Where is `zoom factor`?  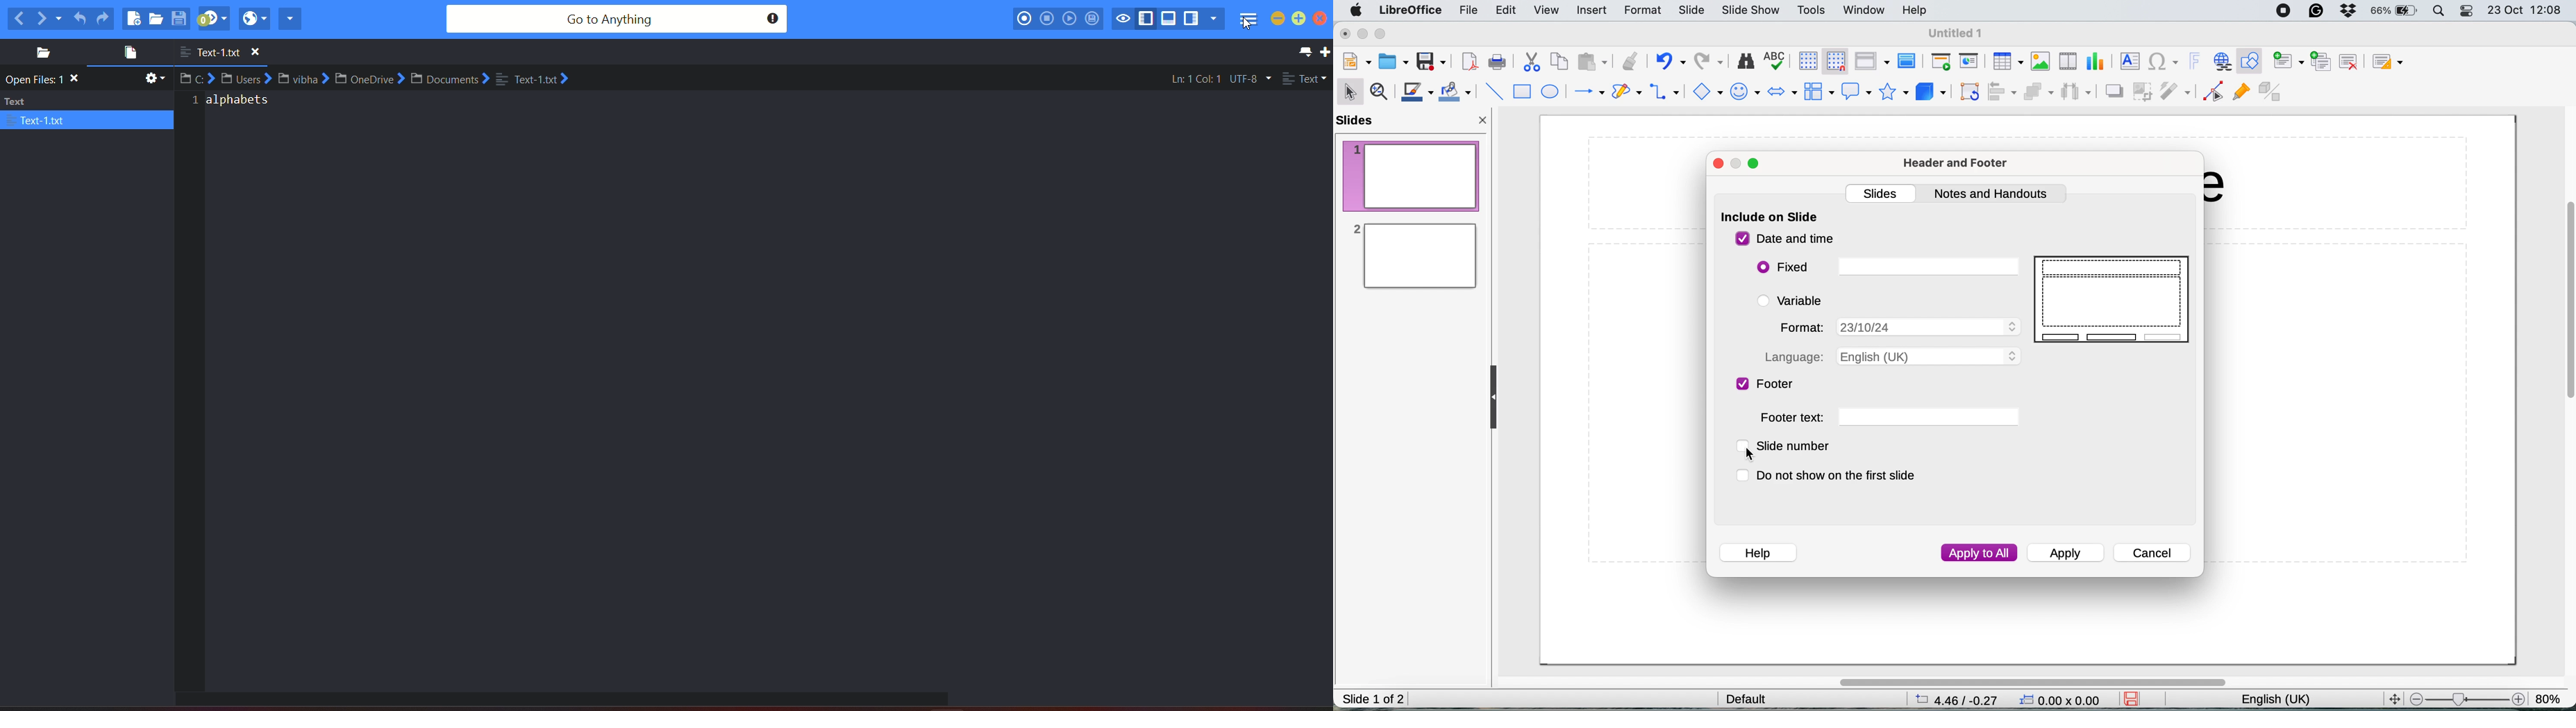 zoom factor is located at coordinates (2466, 699).